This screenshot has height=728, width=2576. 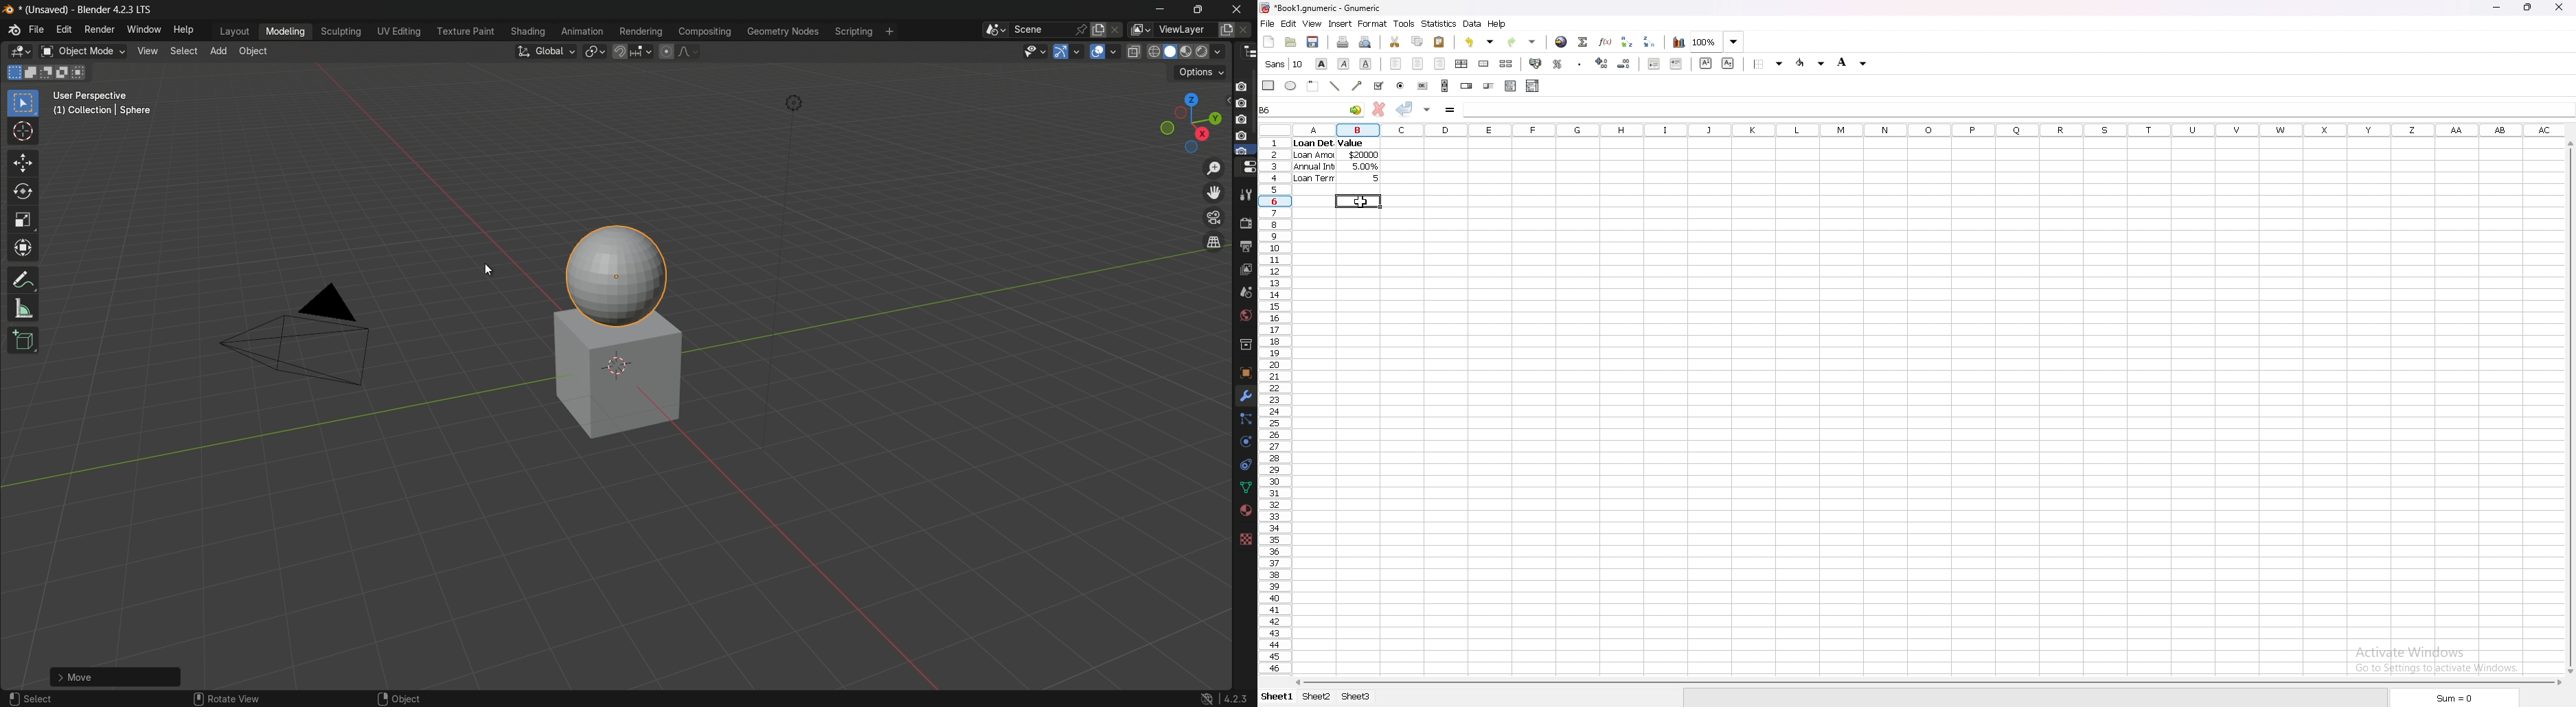 What do you see at coordinates (1210, 50) in the screenshot?
I see `render display` at bounding box center [1210, 50].